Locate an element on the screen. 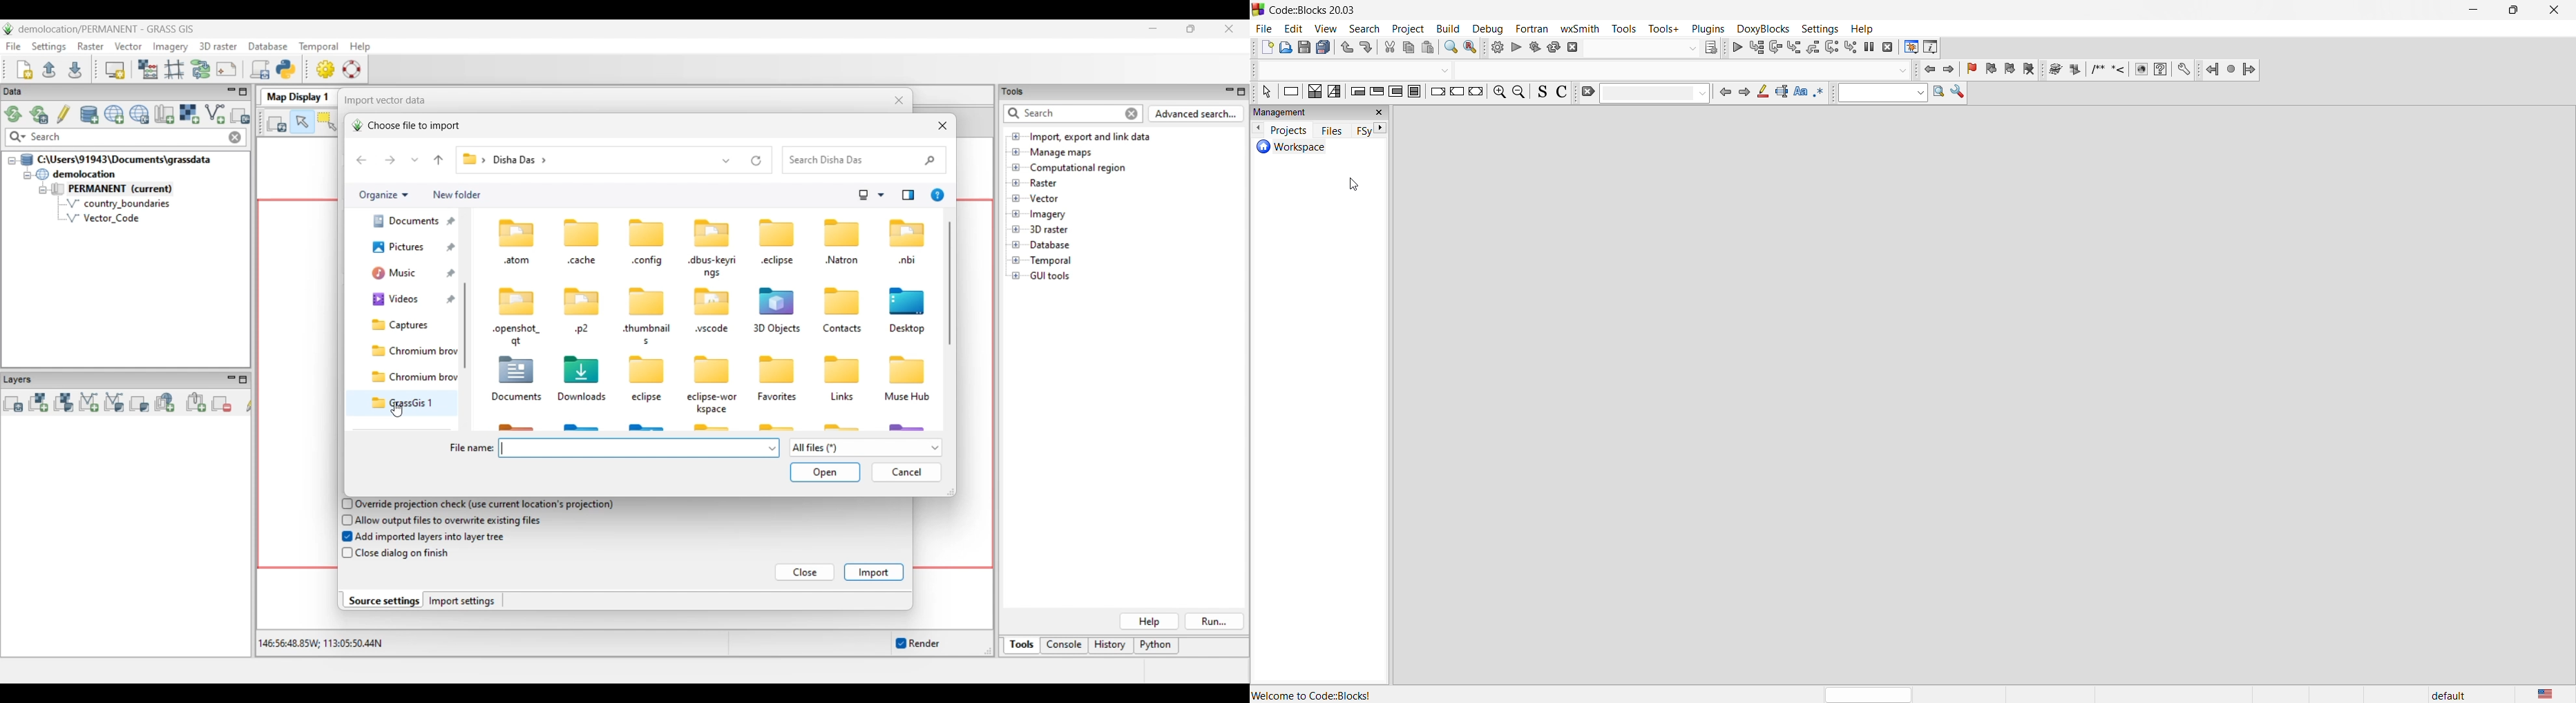 The width and height of the screenshot is (2576, 728). paste is located at coordinates (1429, 48).